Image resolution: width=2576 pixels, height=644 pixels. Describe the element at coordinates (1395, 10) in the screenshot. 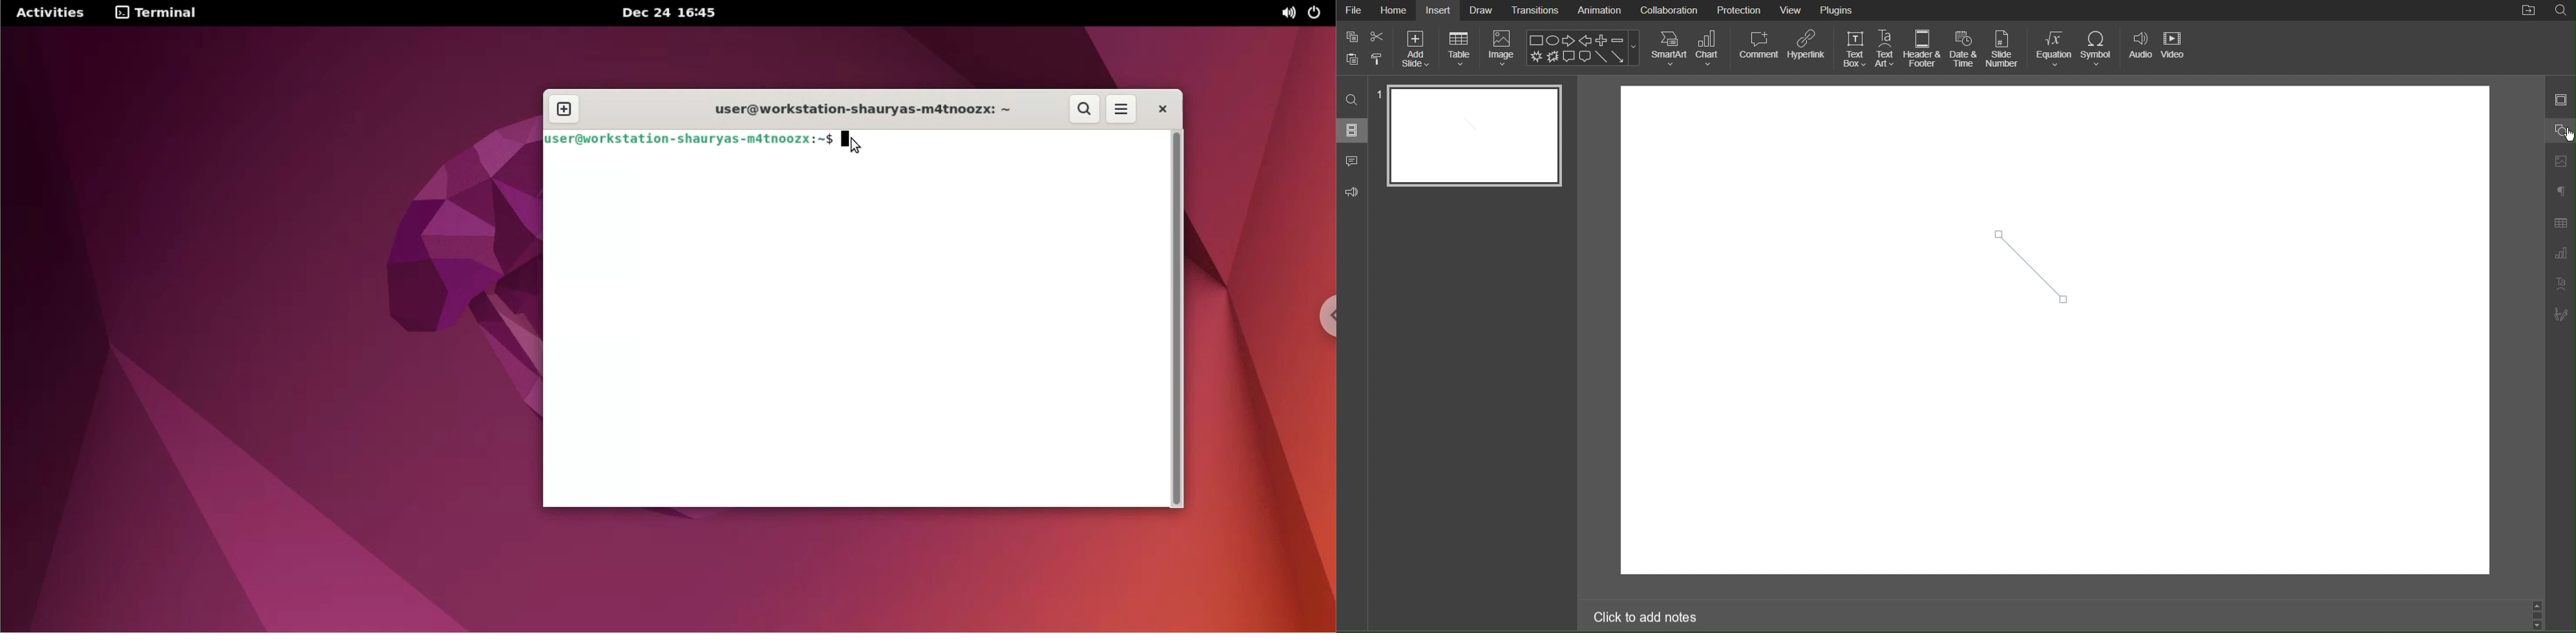

I see `Home` at that location.